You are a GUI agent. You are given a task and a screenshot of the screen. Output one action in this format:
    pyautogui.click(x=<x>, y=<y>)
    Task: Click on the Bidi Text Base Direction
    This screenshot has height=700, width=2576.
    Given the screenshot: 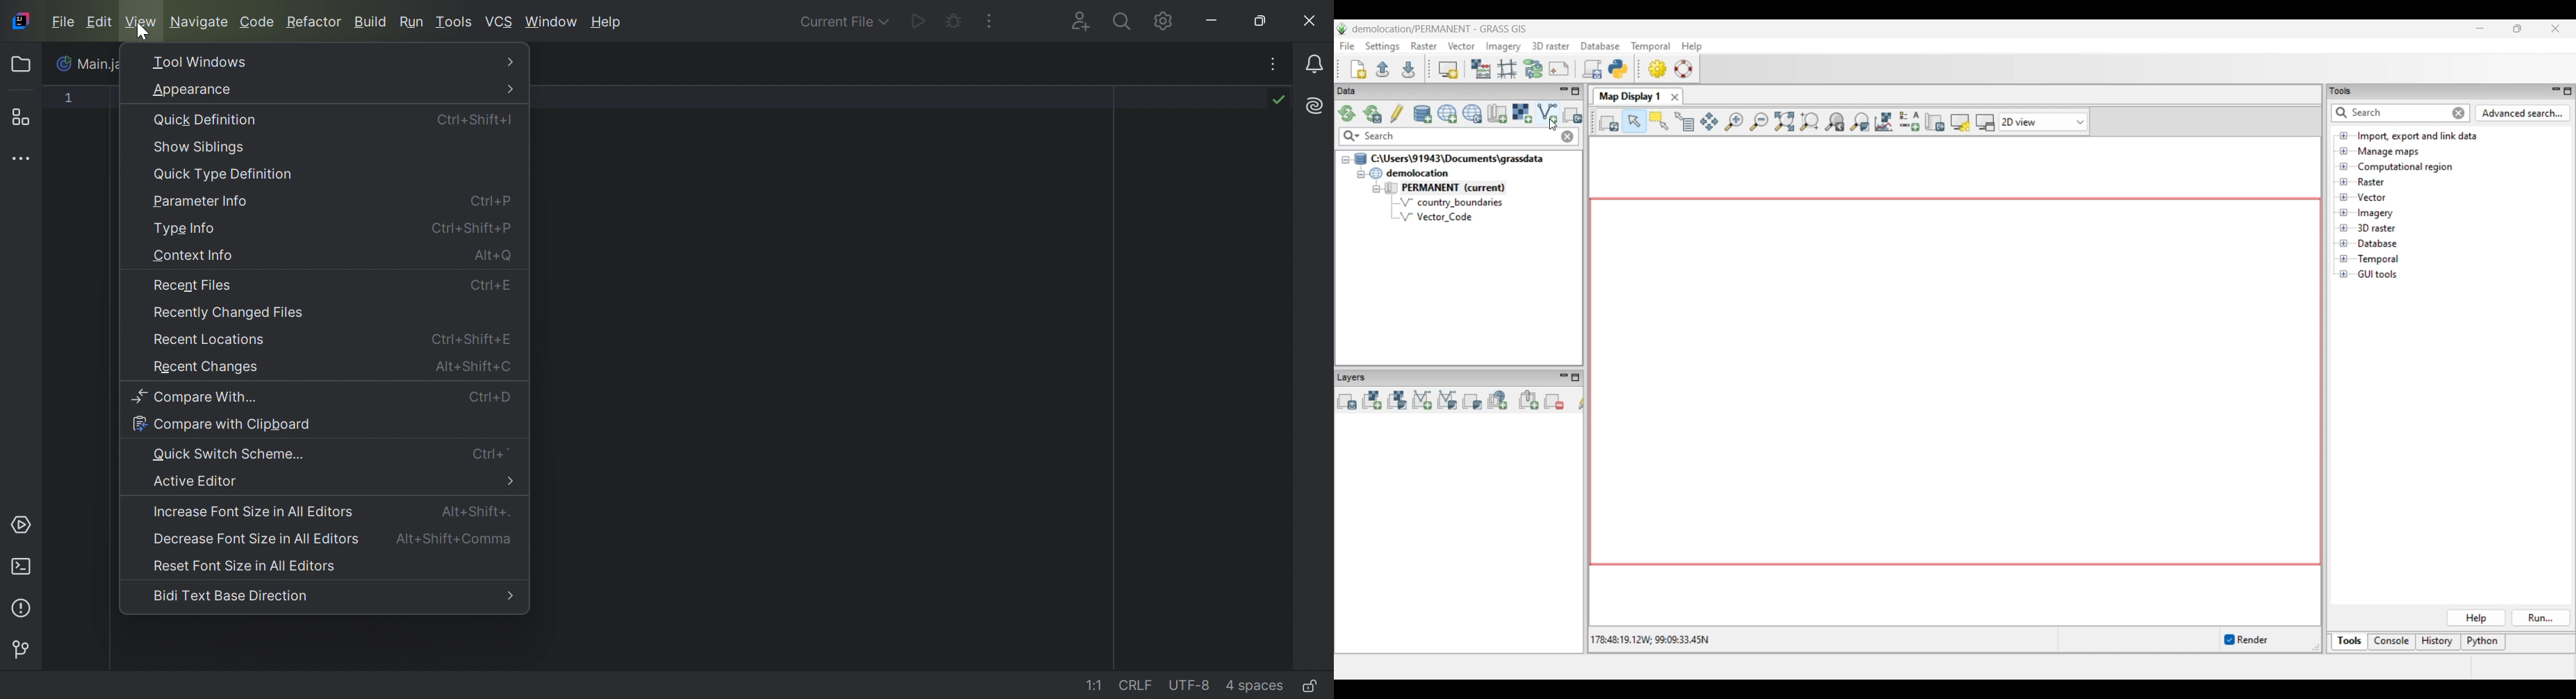 What is the action you would take?
    pyautogui.click(x=230, y=595)
    